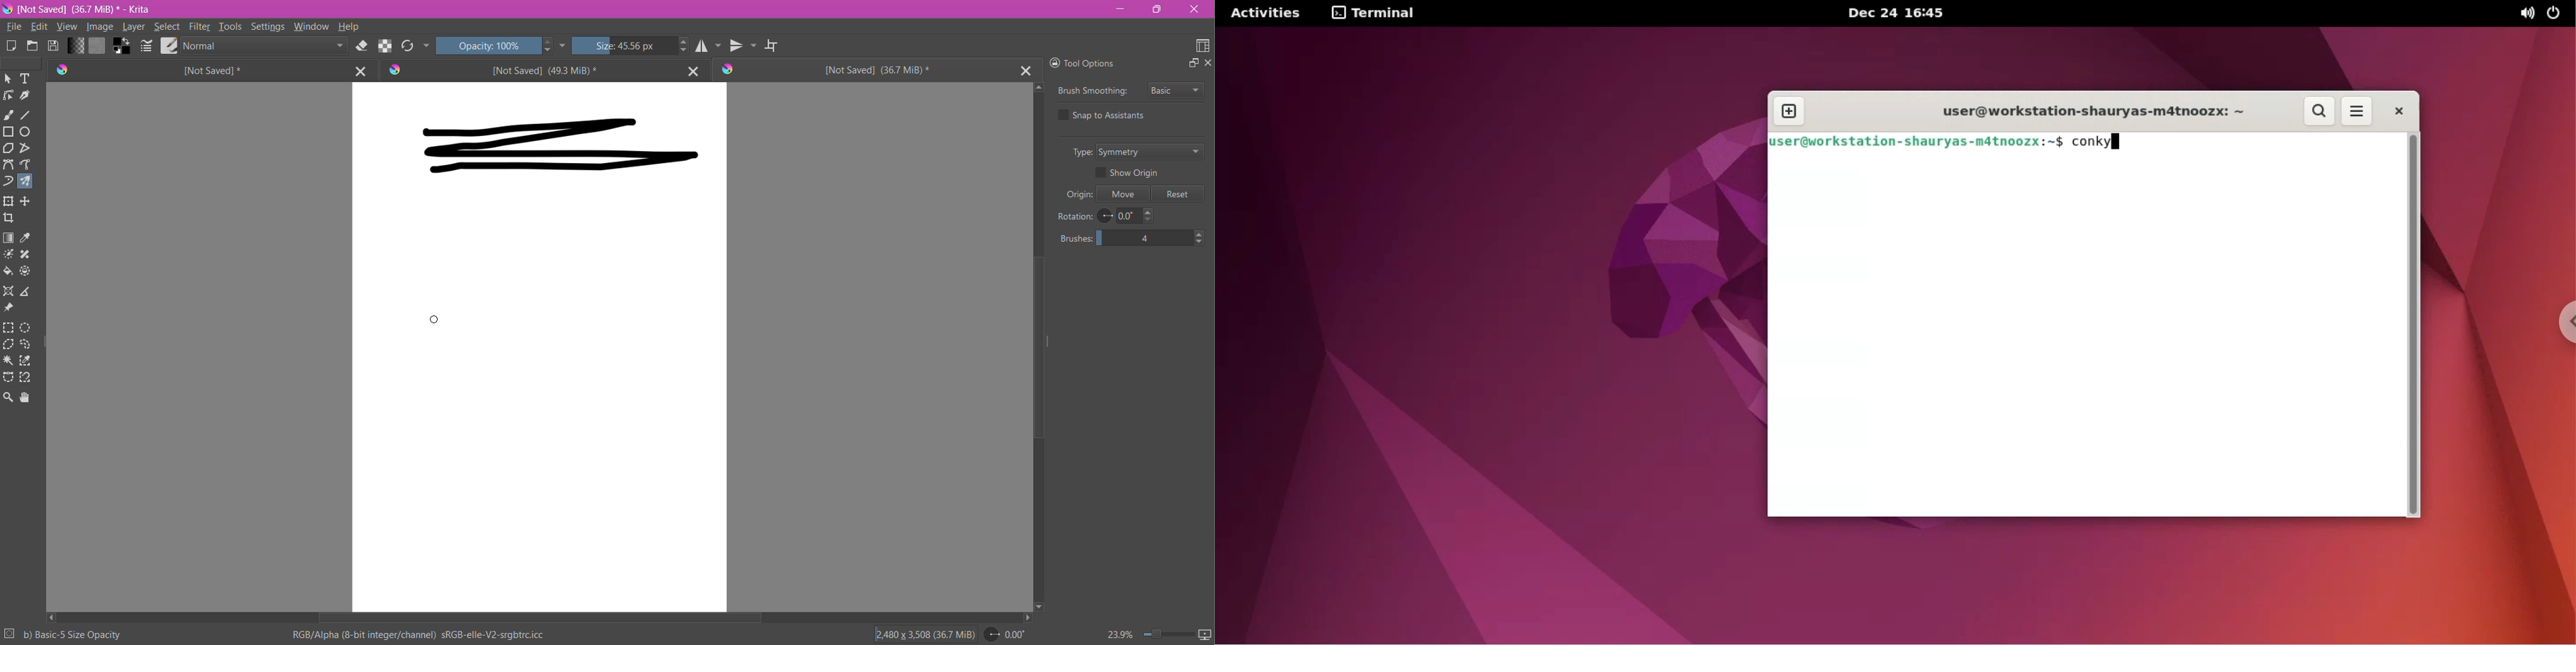 The width and height of the screenshot is (2576, 672). I want to click on Set Eraser Mode, so click(361, 47).